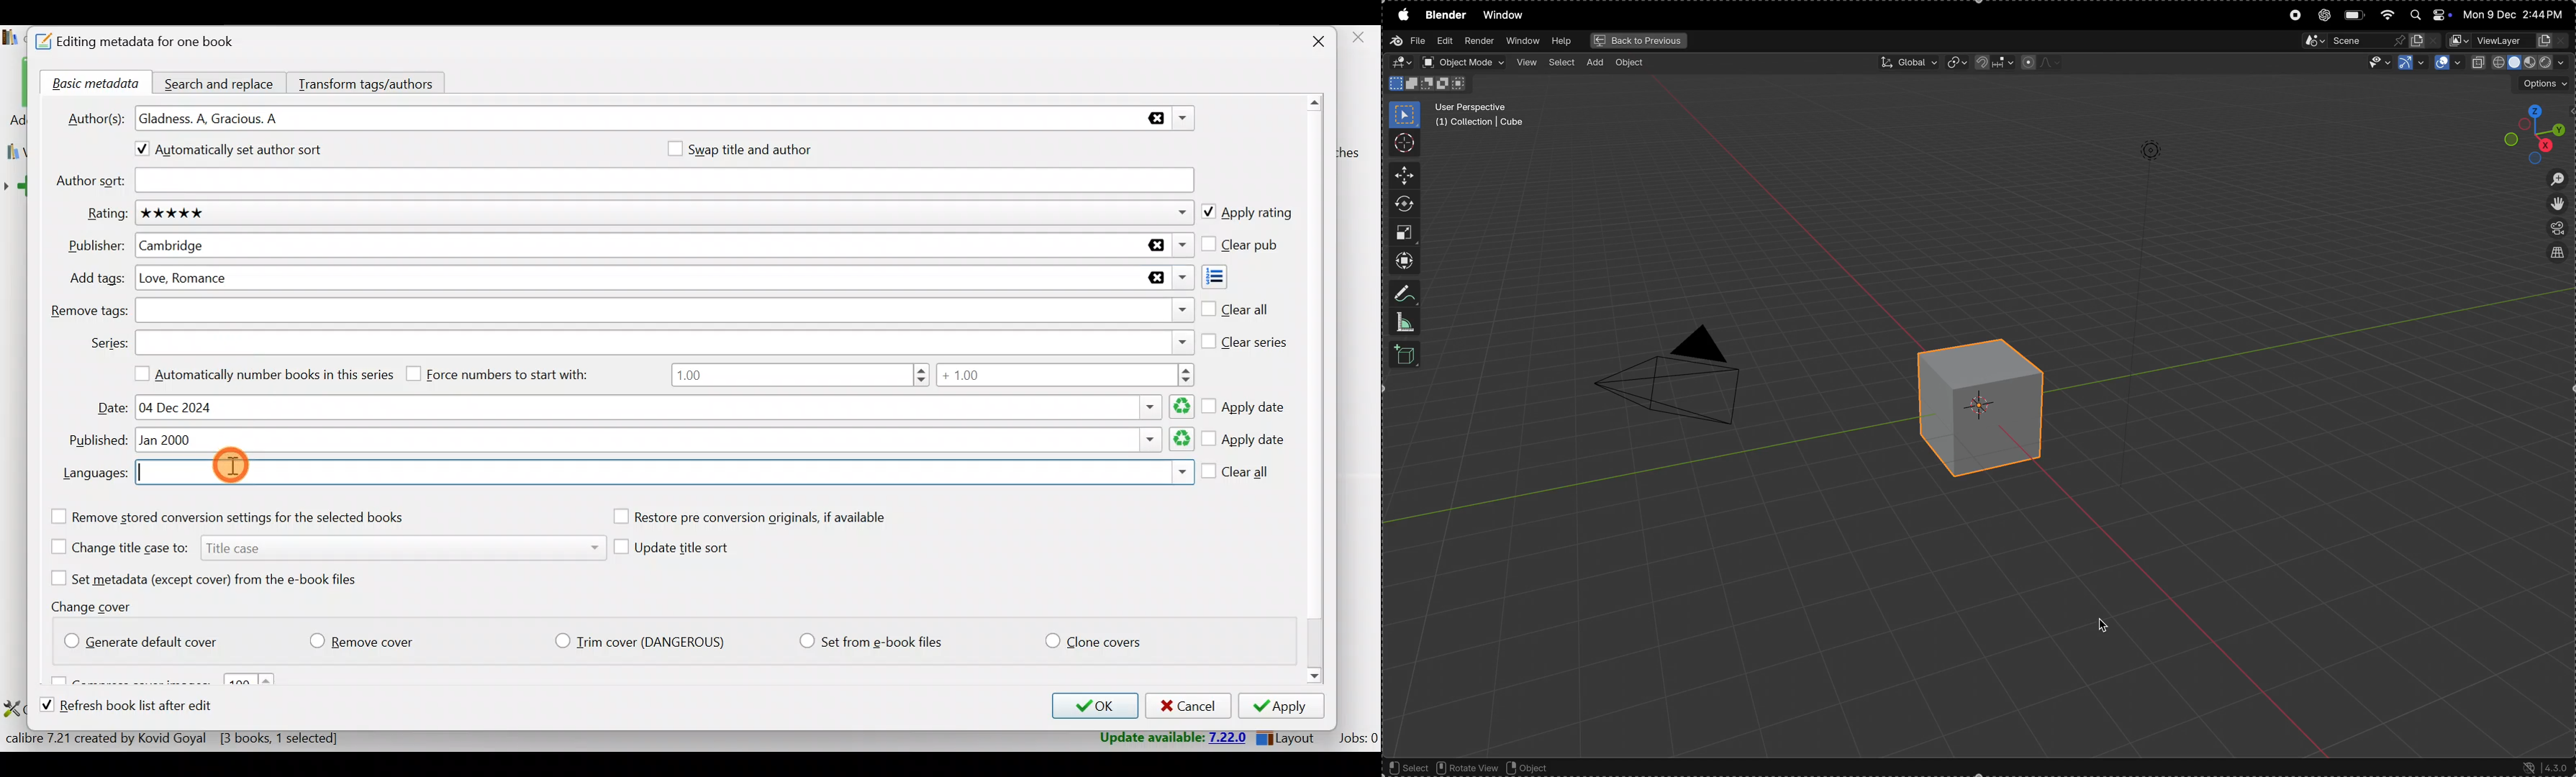  What do you see at coordinates (662, 278) in the screenshot?
I see `Add tags` at bounding box center [662, 278].